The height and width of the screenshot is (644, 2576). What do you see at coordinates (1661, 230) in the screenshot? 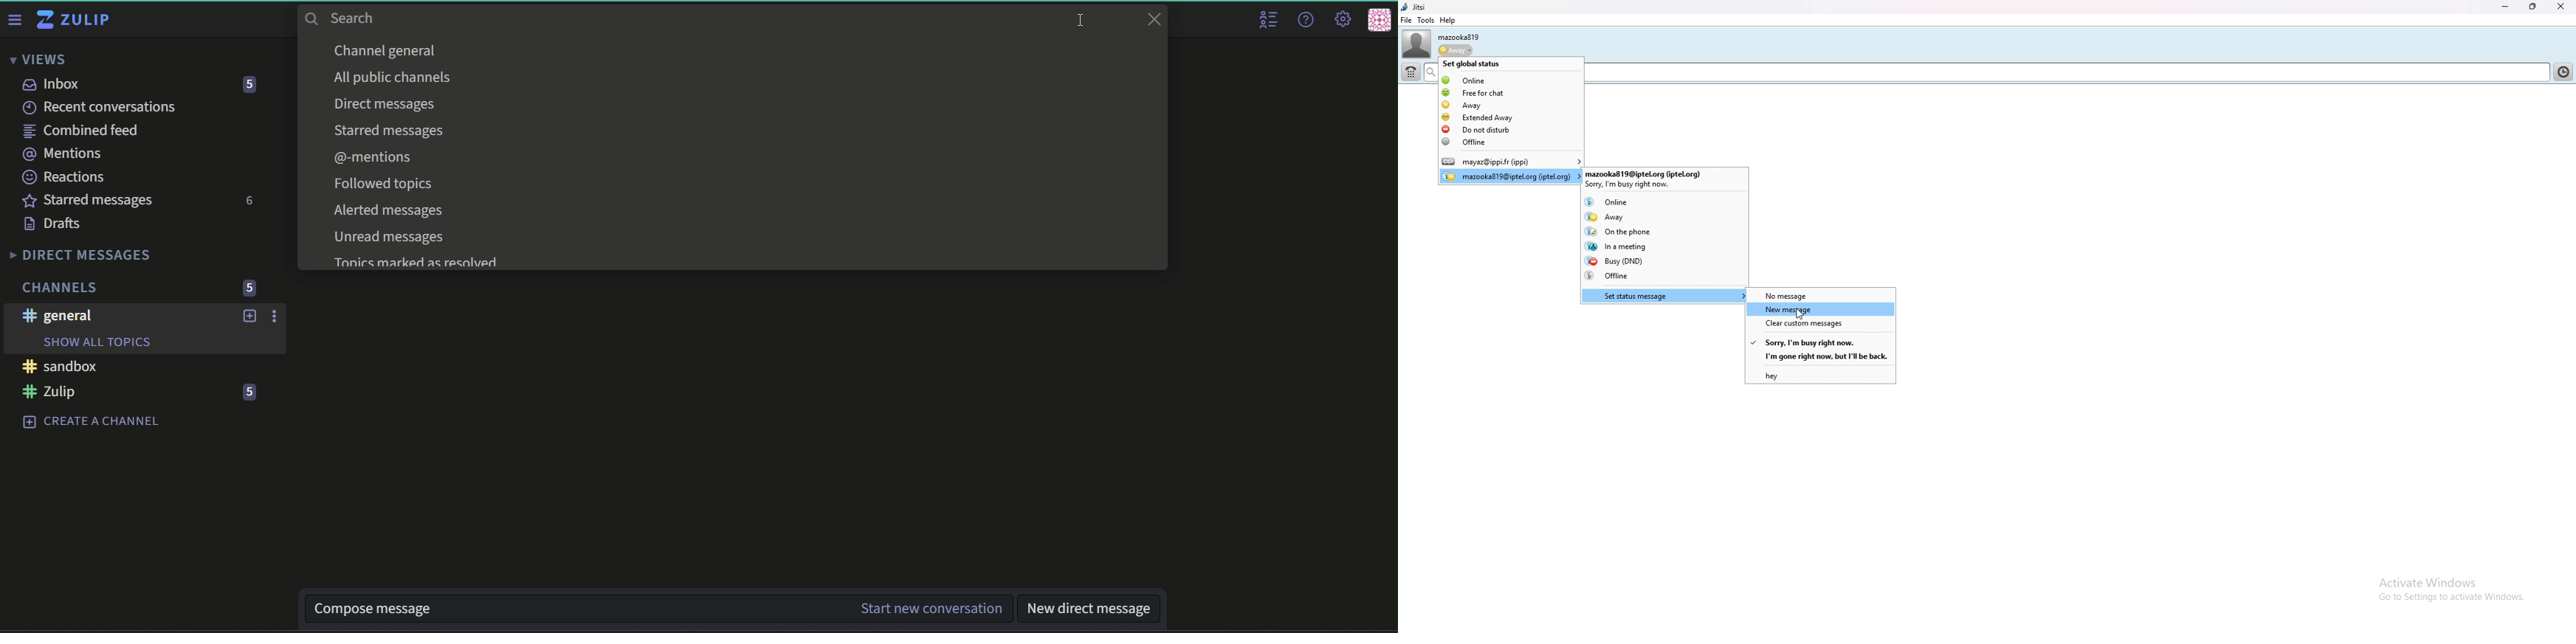
I see `on the phone` at bounding box center [1661, 230].